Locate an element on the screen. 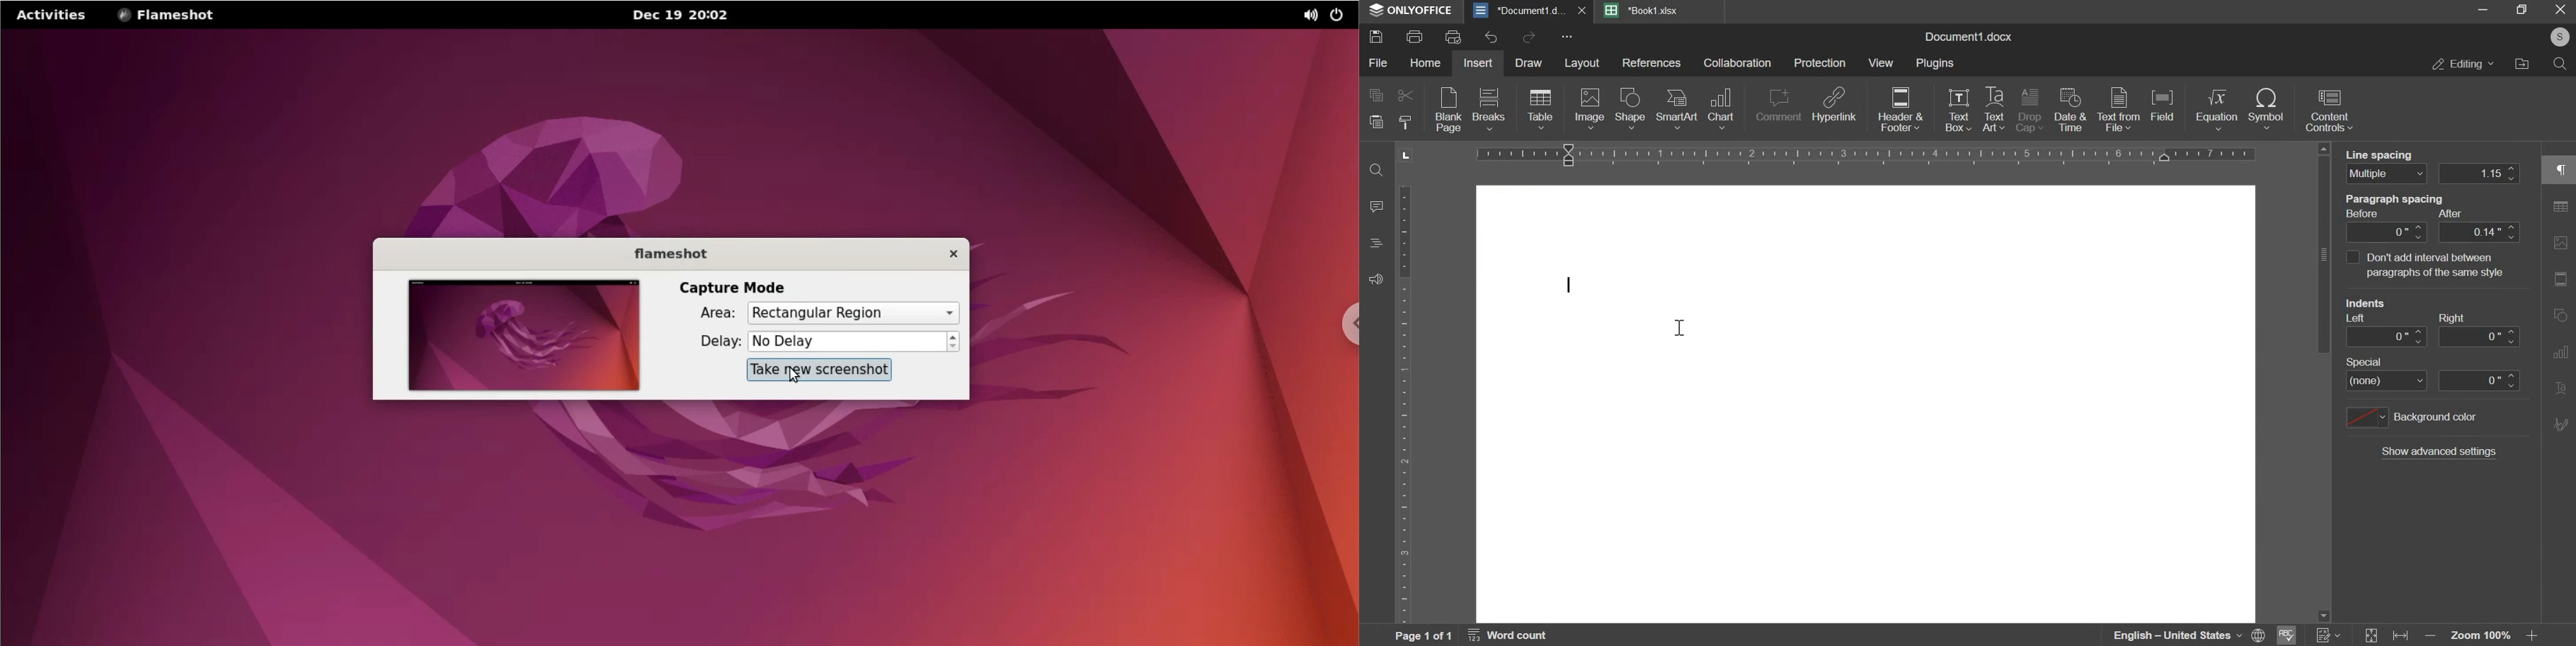 The image size is (2576, 672). file location is located at coordinates (2522, 66).